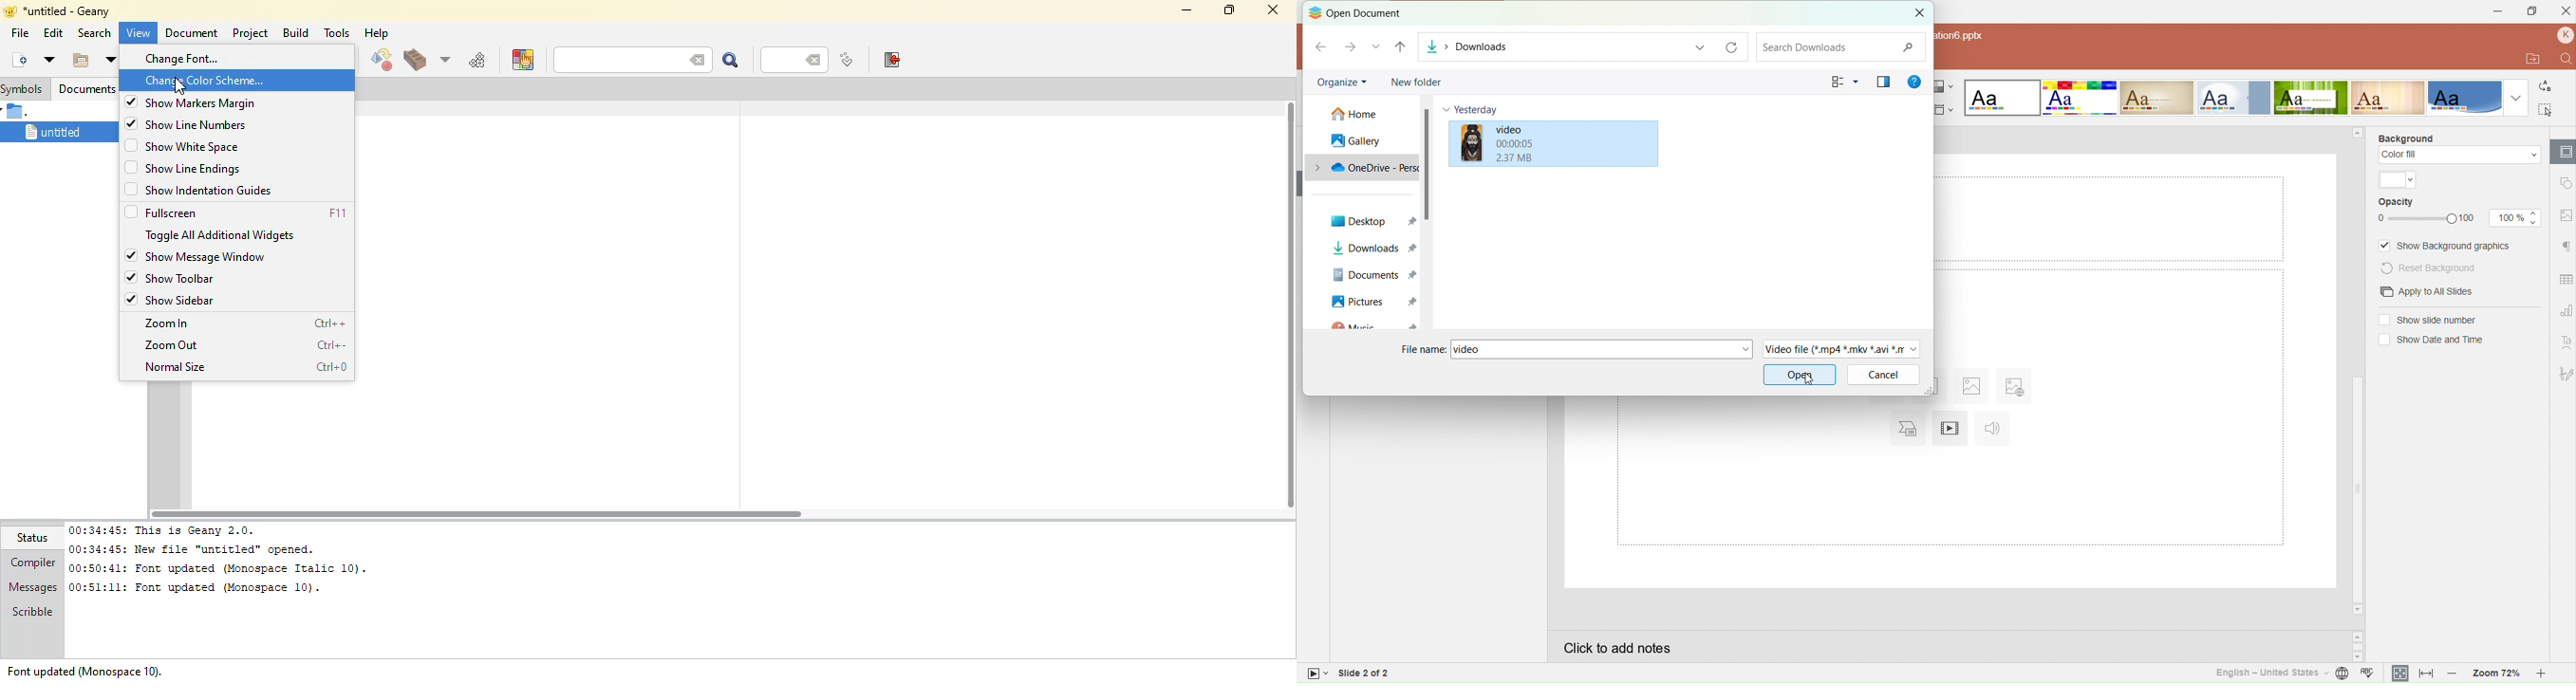 The width and height of the screenshot is (2576, 700). I want to click on Show the previous pane, so click(1885, 81).